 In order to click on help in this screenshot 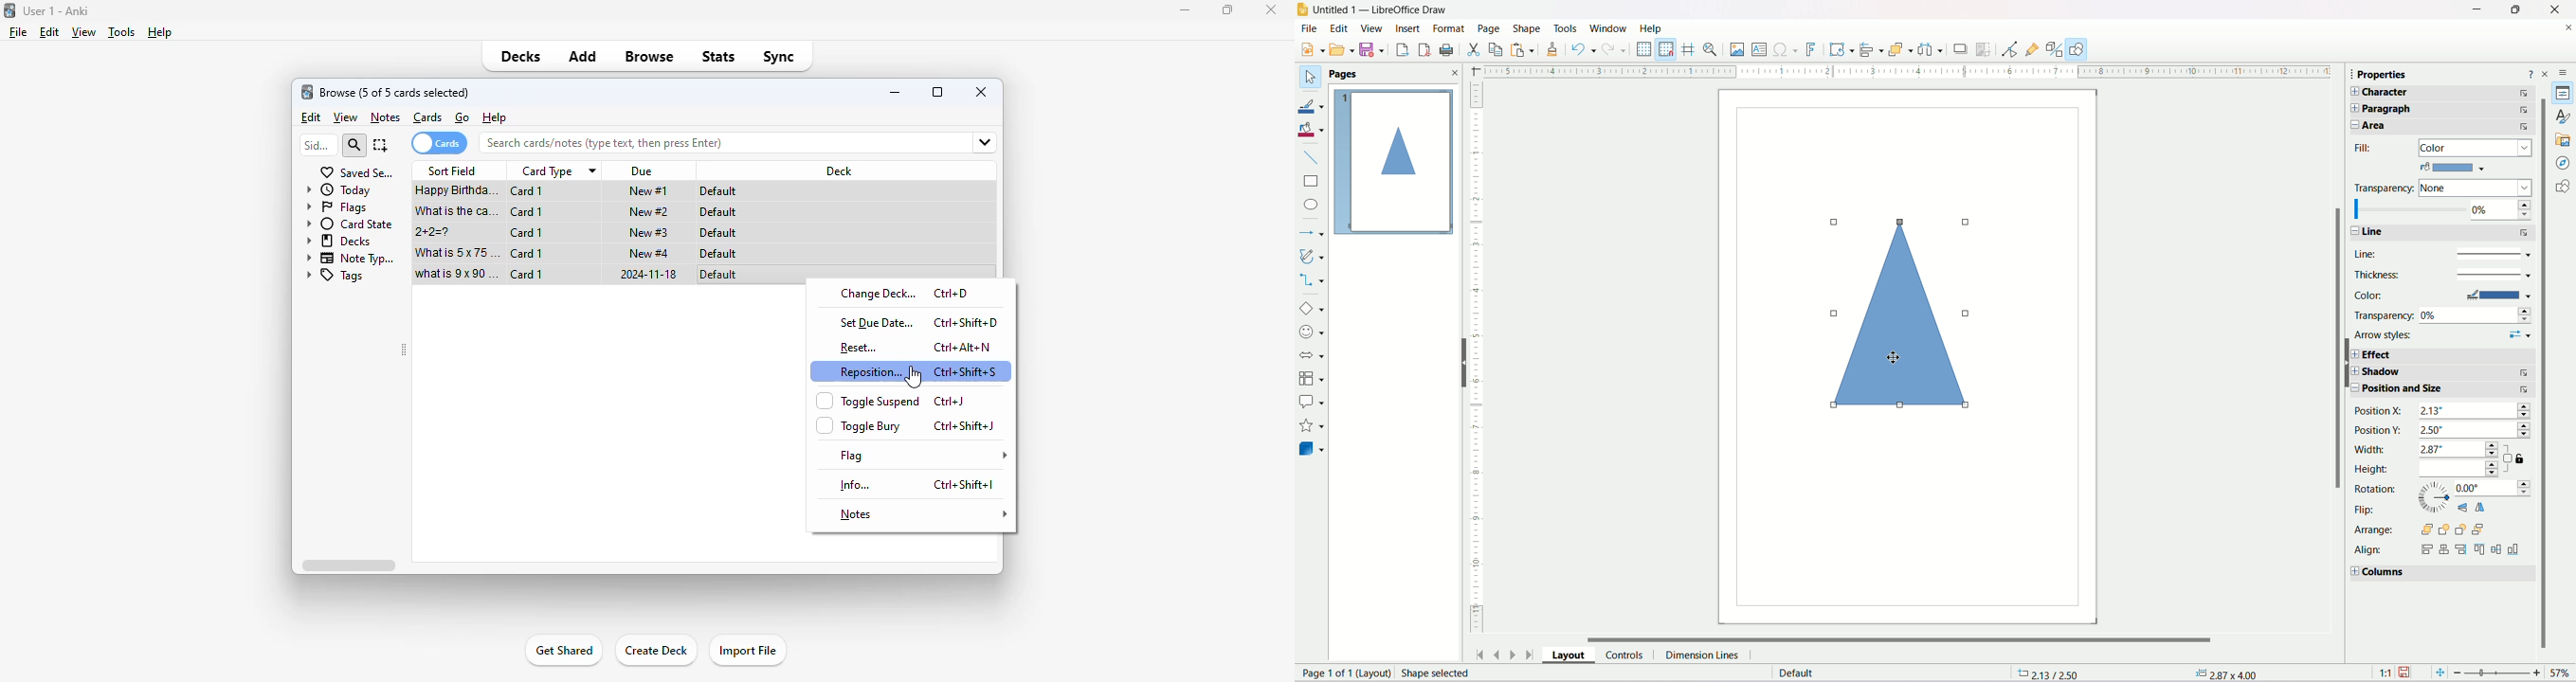, I will do `click(495, 117)`.